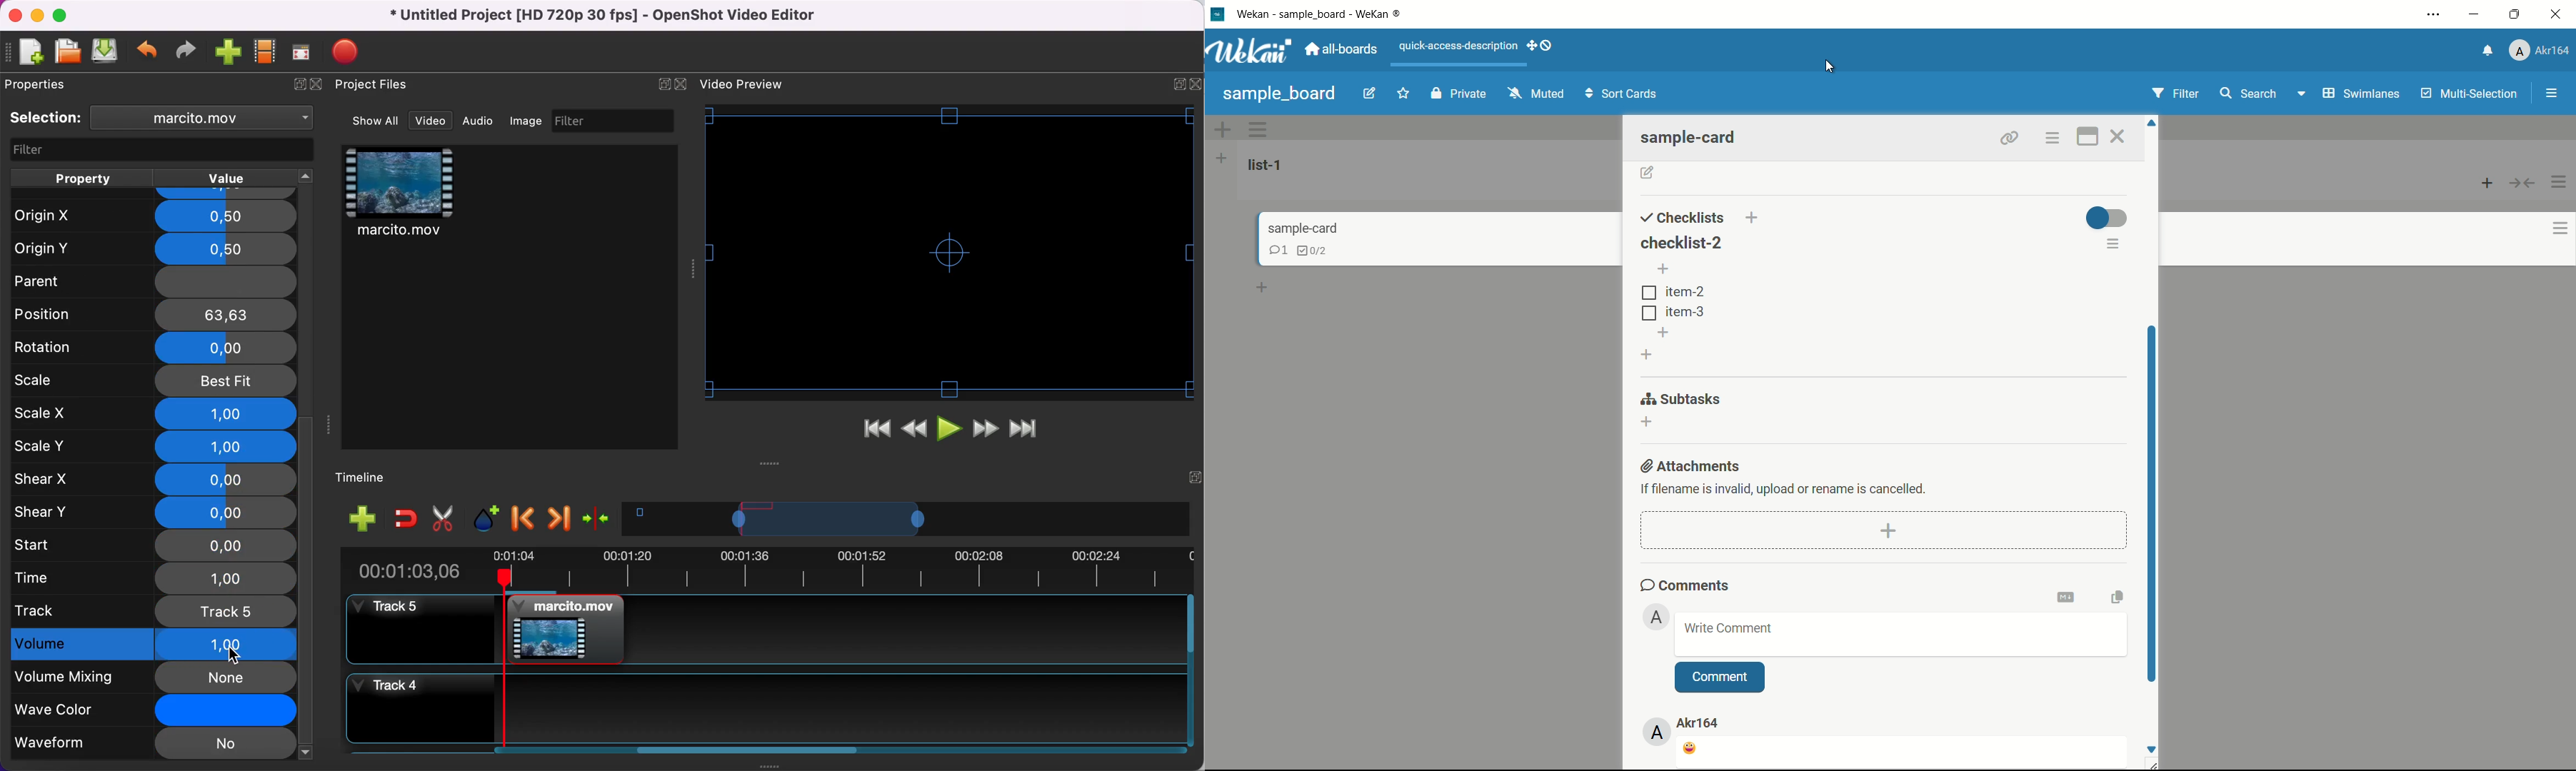 The image size is (2576, 784). I want to click on close card, so click(2121, 136).